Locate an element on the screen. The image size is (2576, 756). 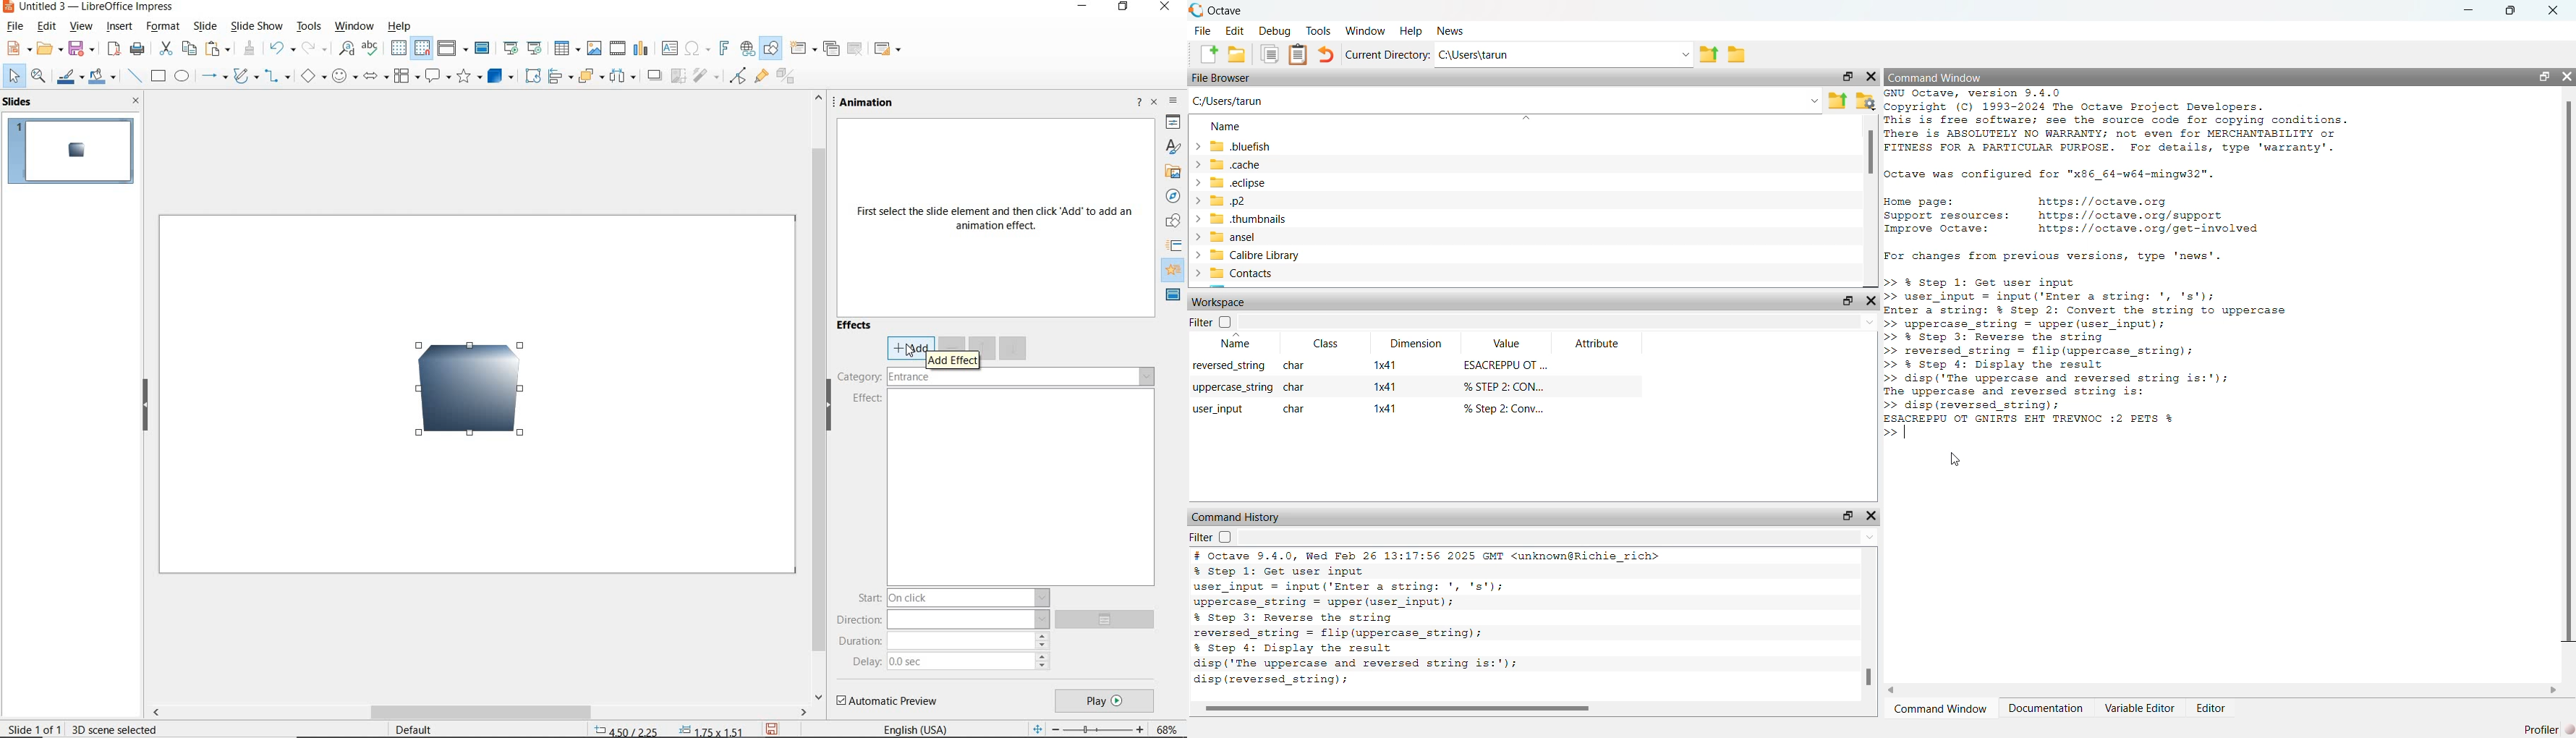
unlock widget is located at coordinates (1845, 300).